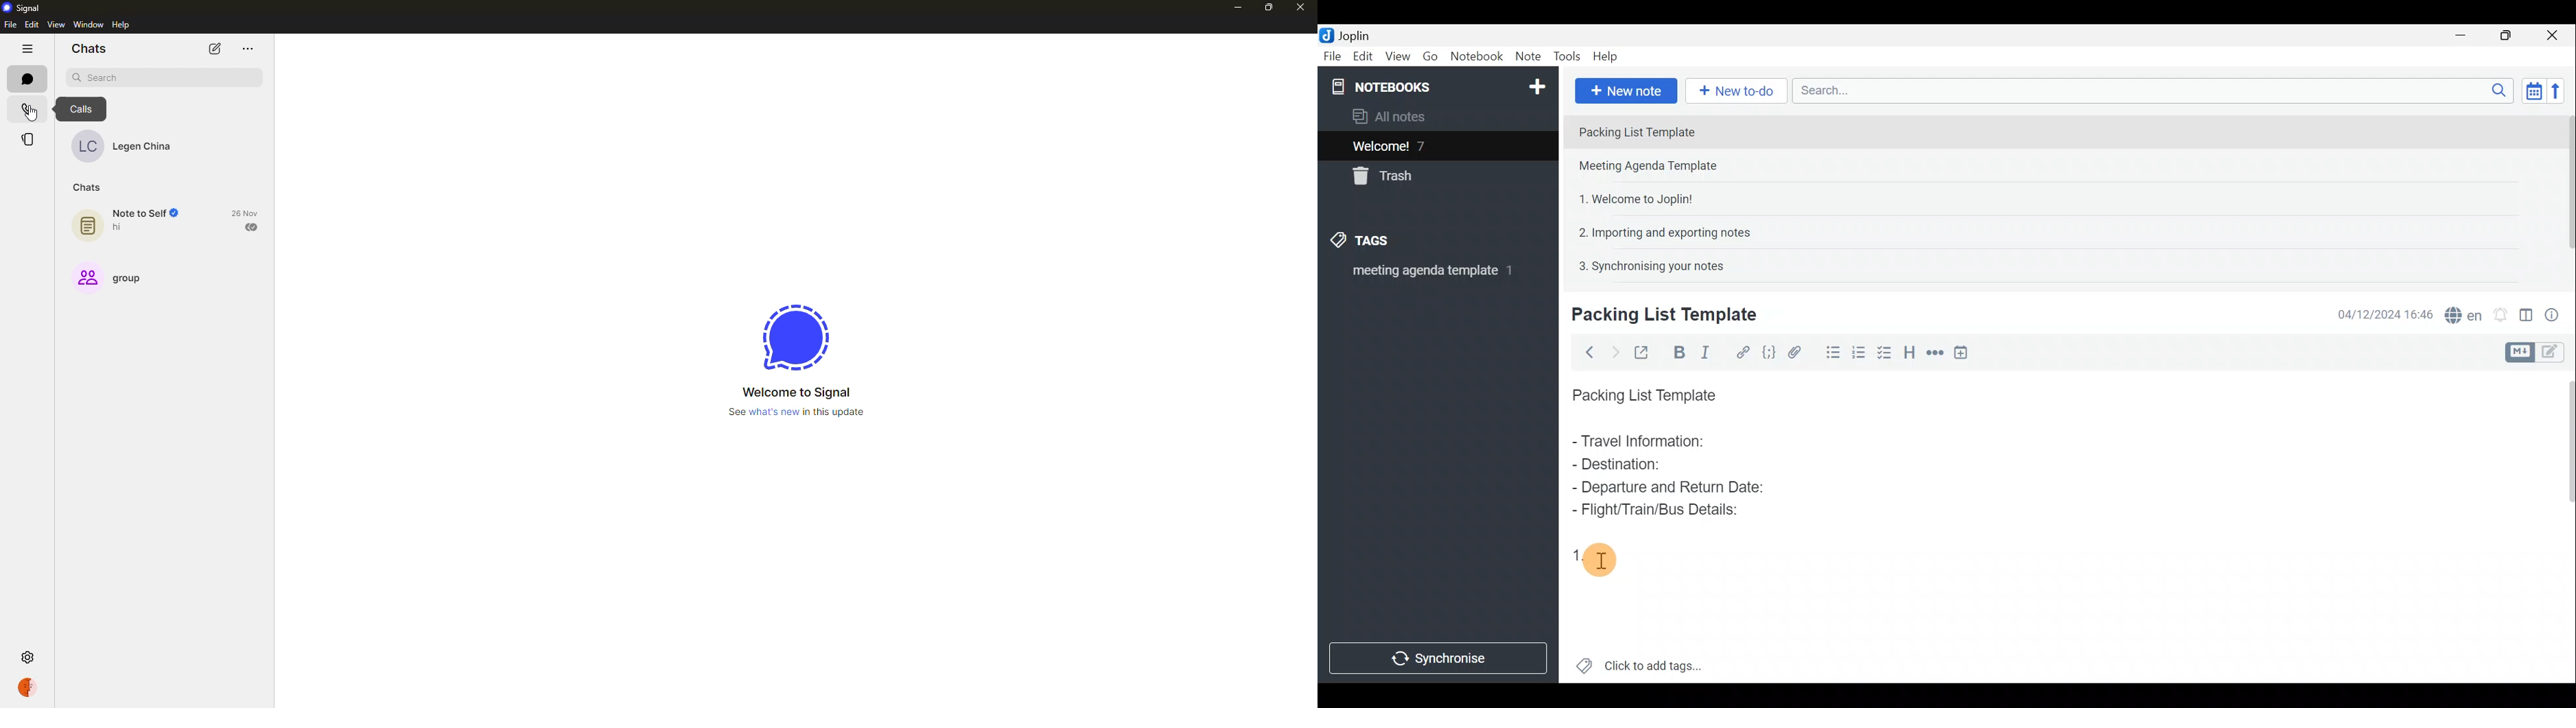  I want to click on Packing List Template, so click(1641, 391).